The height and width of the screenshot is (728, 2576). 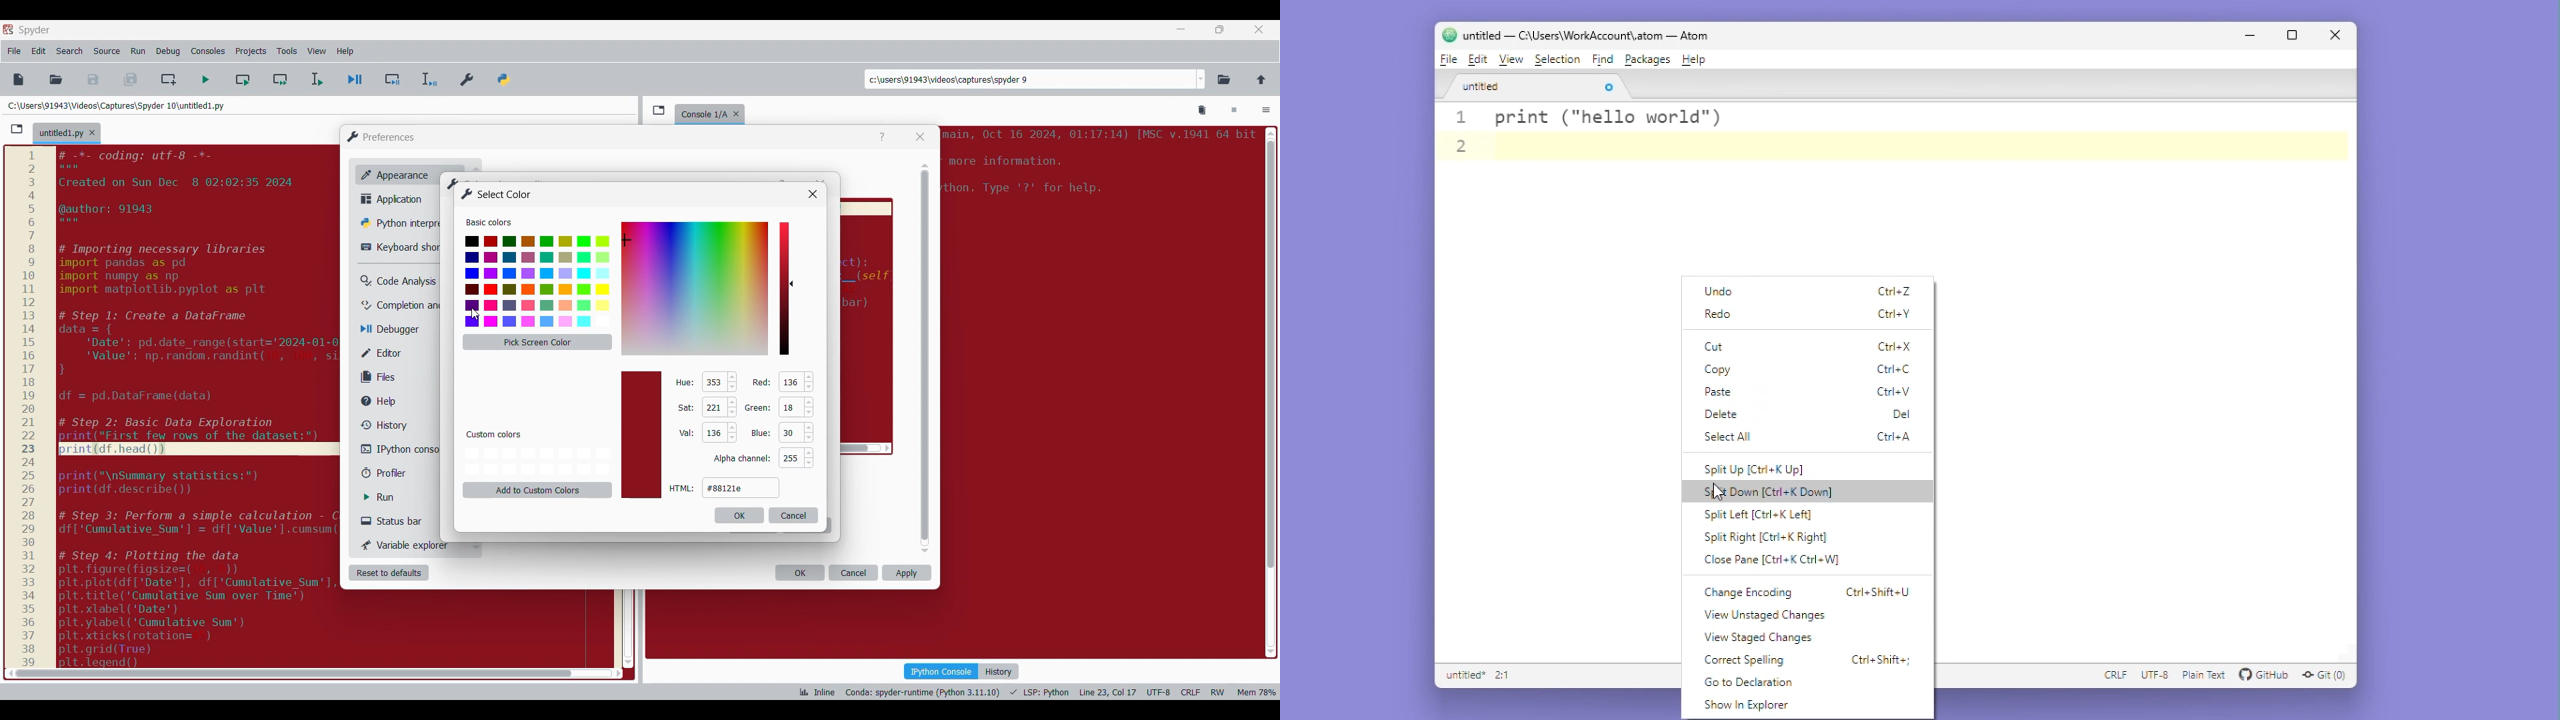 I want to click on Current tab, so click(x=61, y=134).